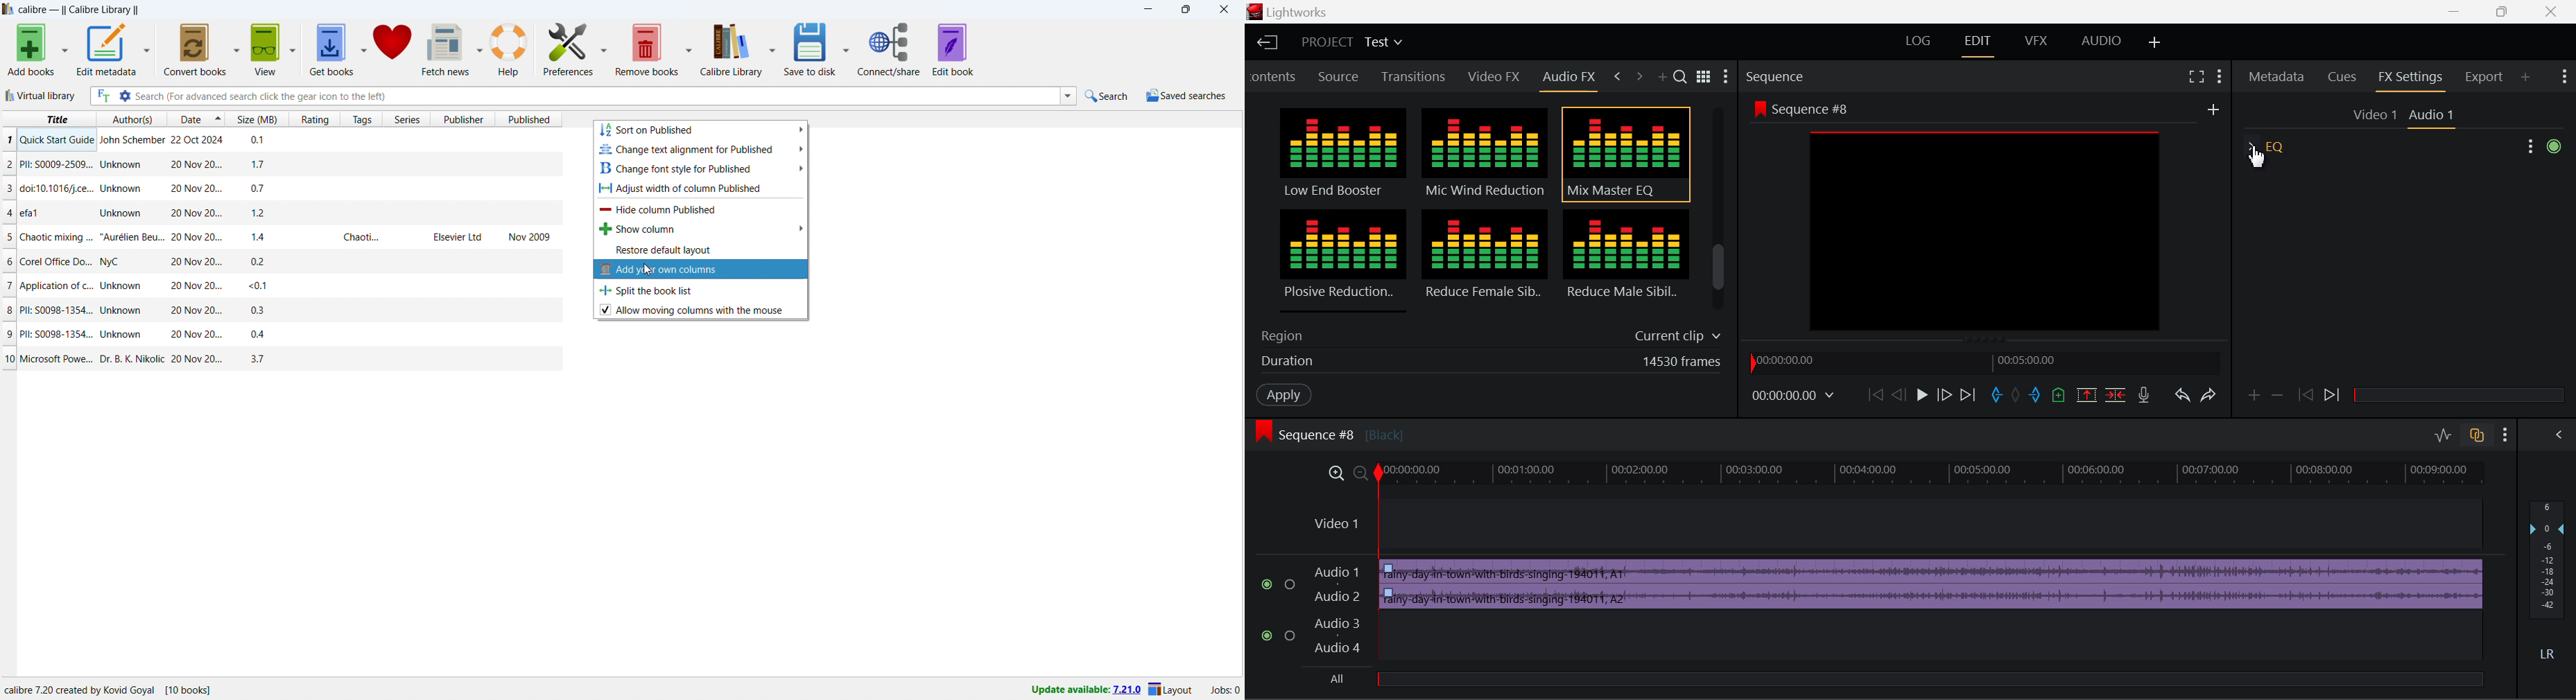  Describe the element at coordinates (848, 48) in the screenshot. I see `save to disk options` at that location.